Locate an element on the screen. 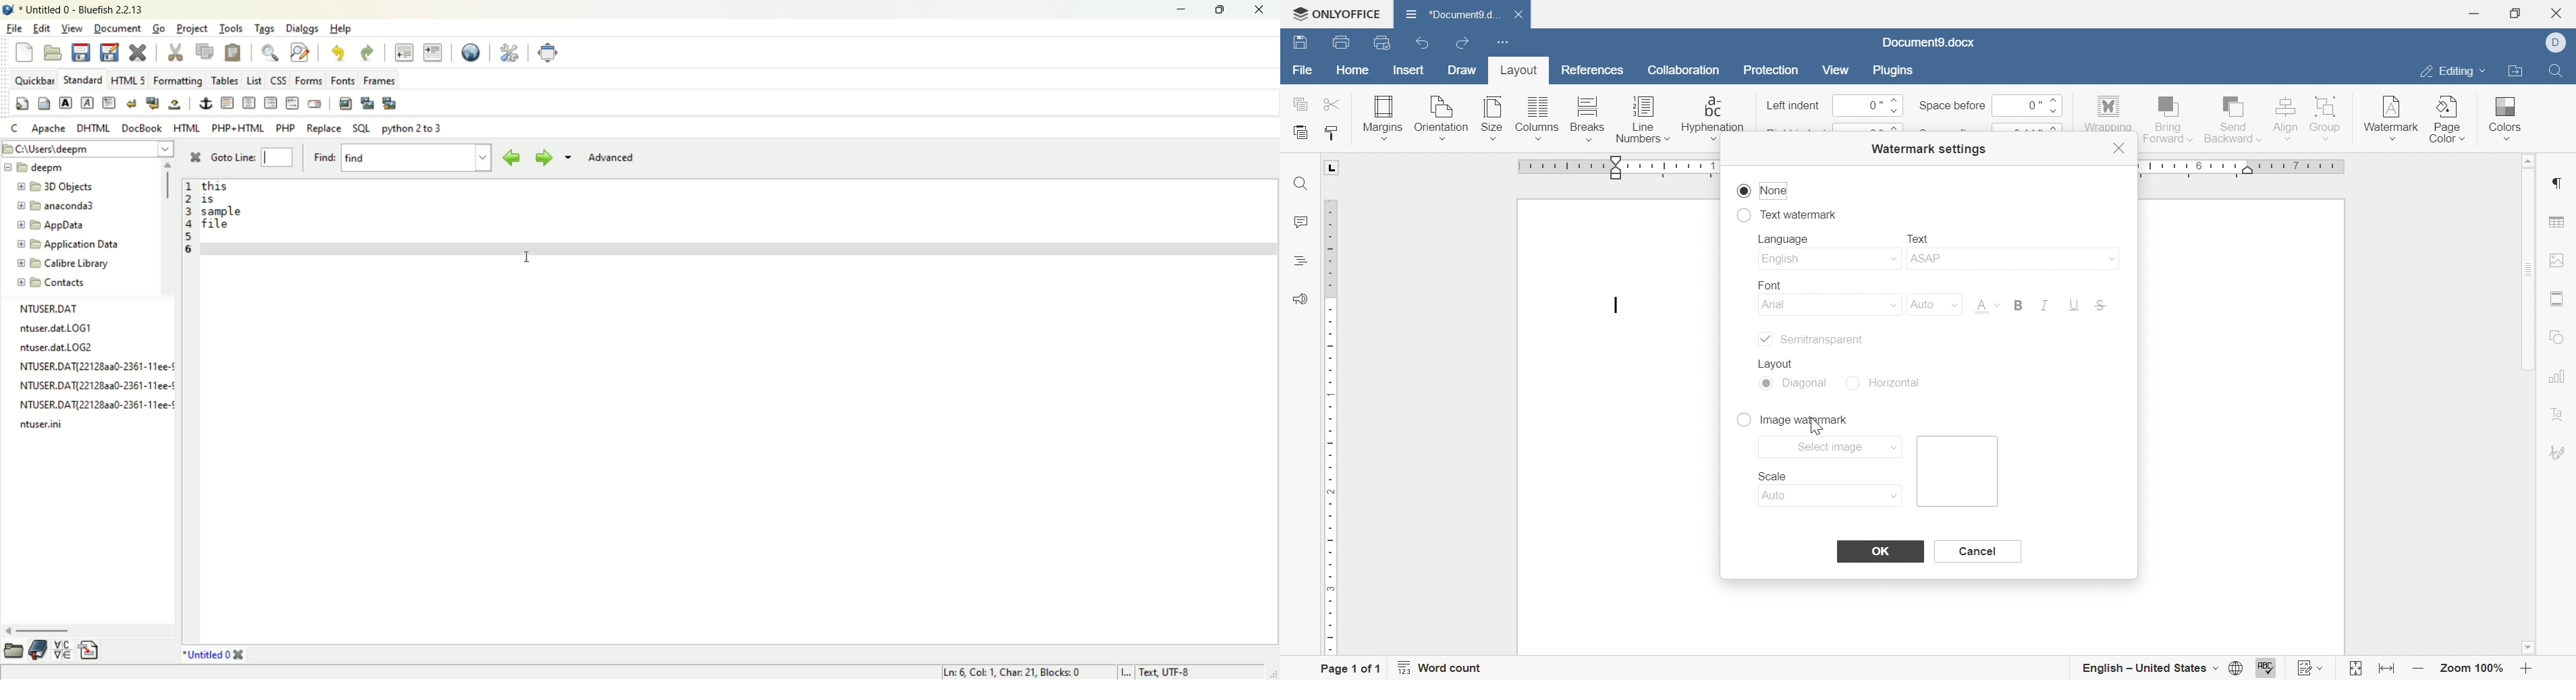 The image size is (2576, 700). italic is located at coordinates (2041, 305).